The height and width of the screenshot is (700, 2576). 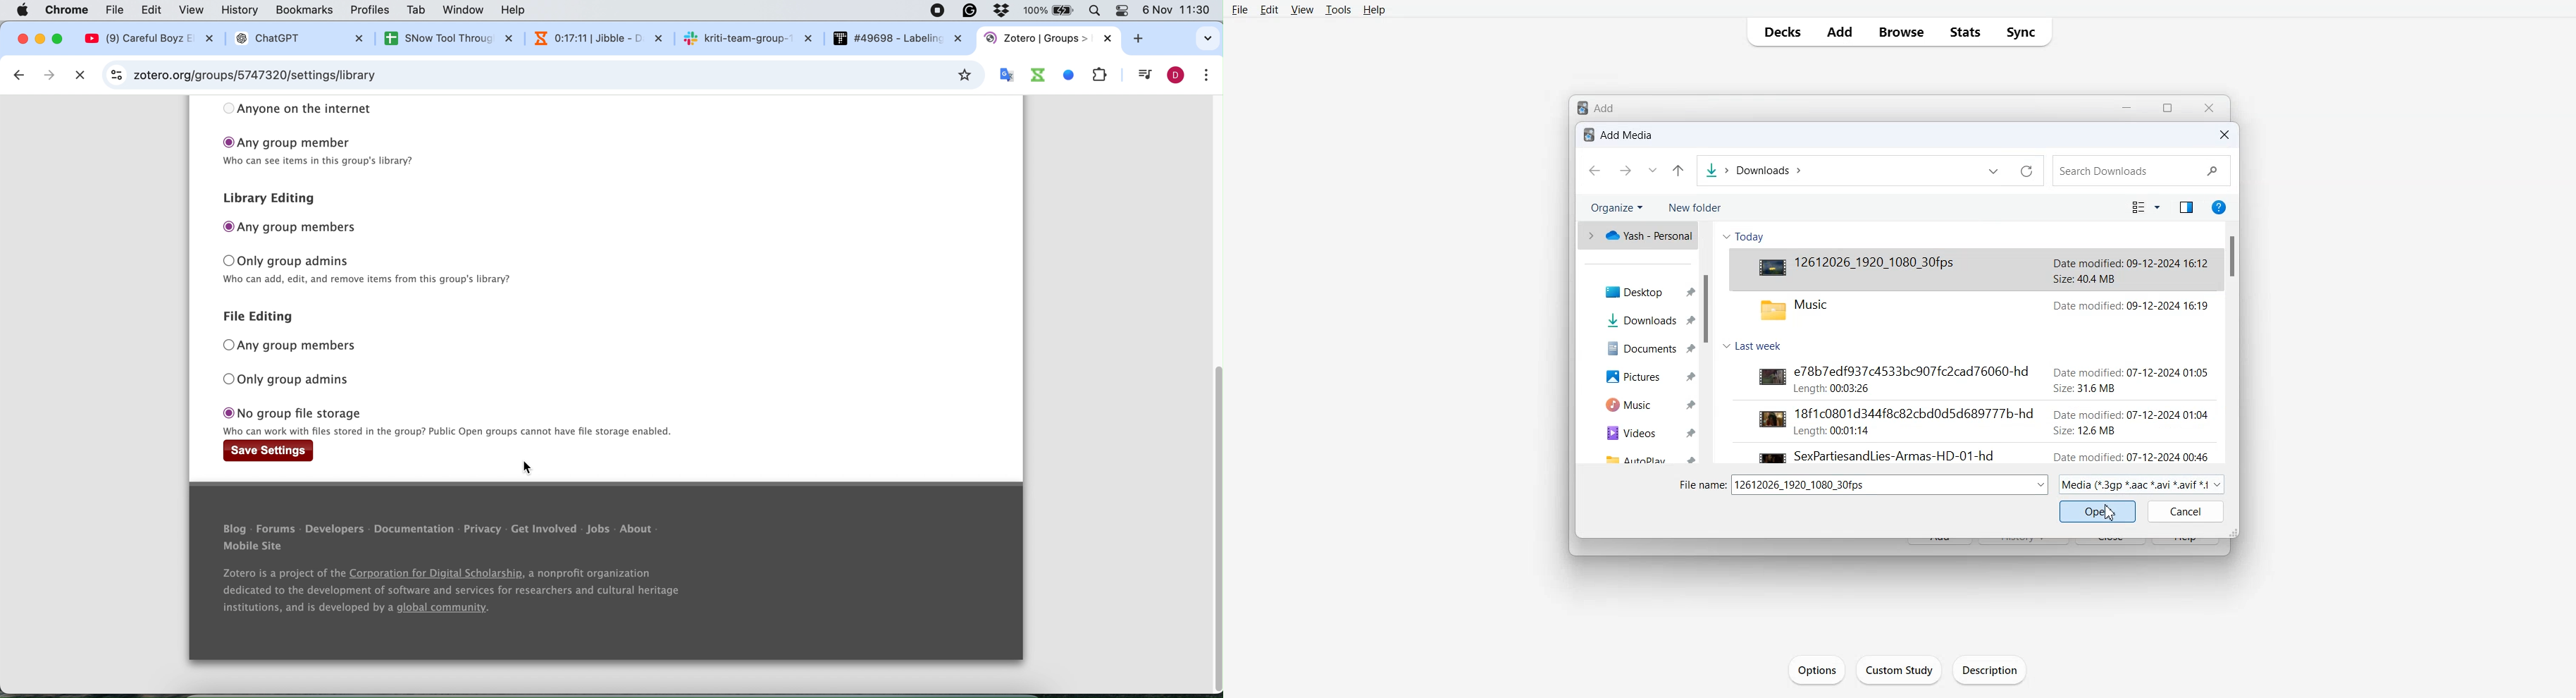 What do you see at coordinates (291, 346) in the screenshot?
I see `any group members` at bounding box center [291, 346].